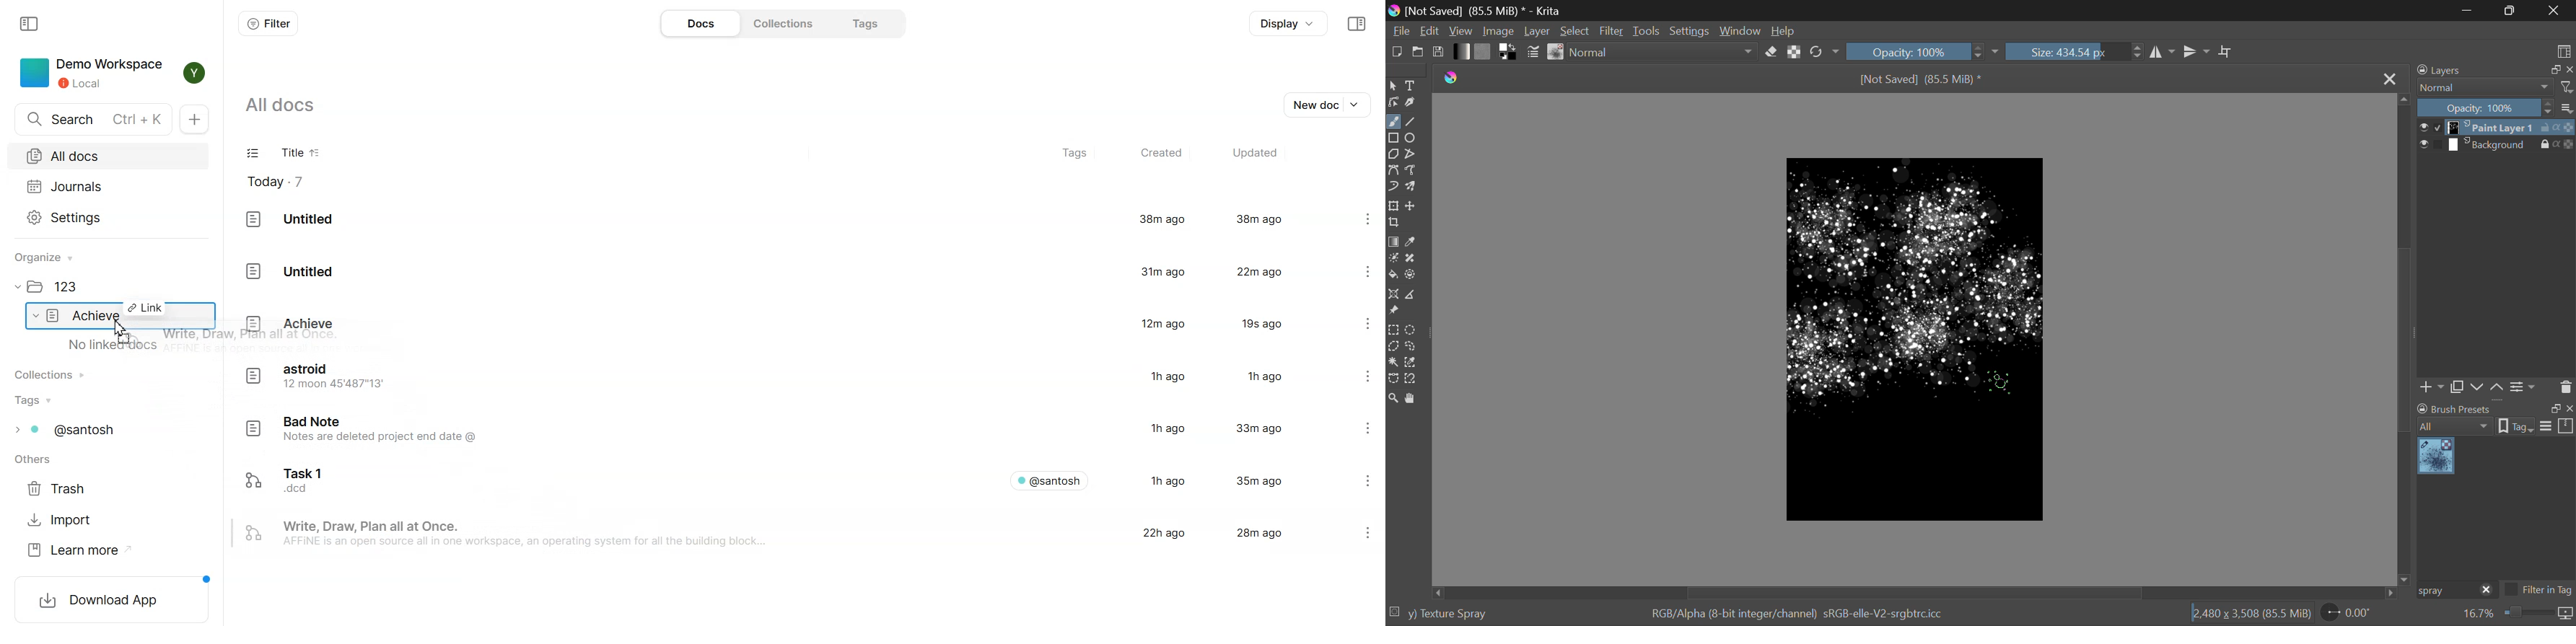  What do you see at coordinates (1372, 532) in the screenshot?
I see `Settings` at bounding box center [1372, 532].